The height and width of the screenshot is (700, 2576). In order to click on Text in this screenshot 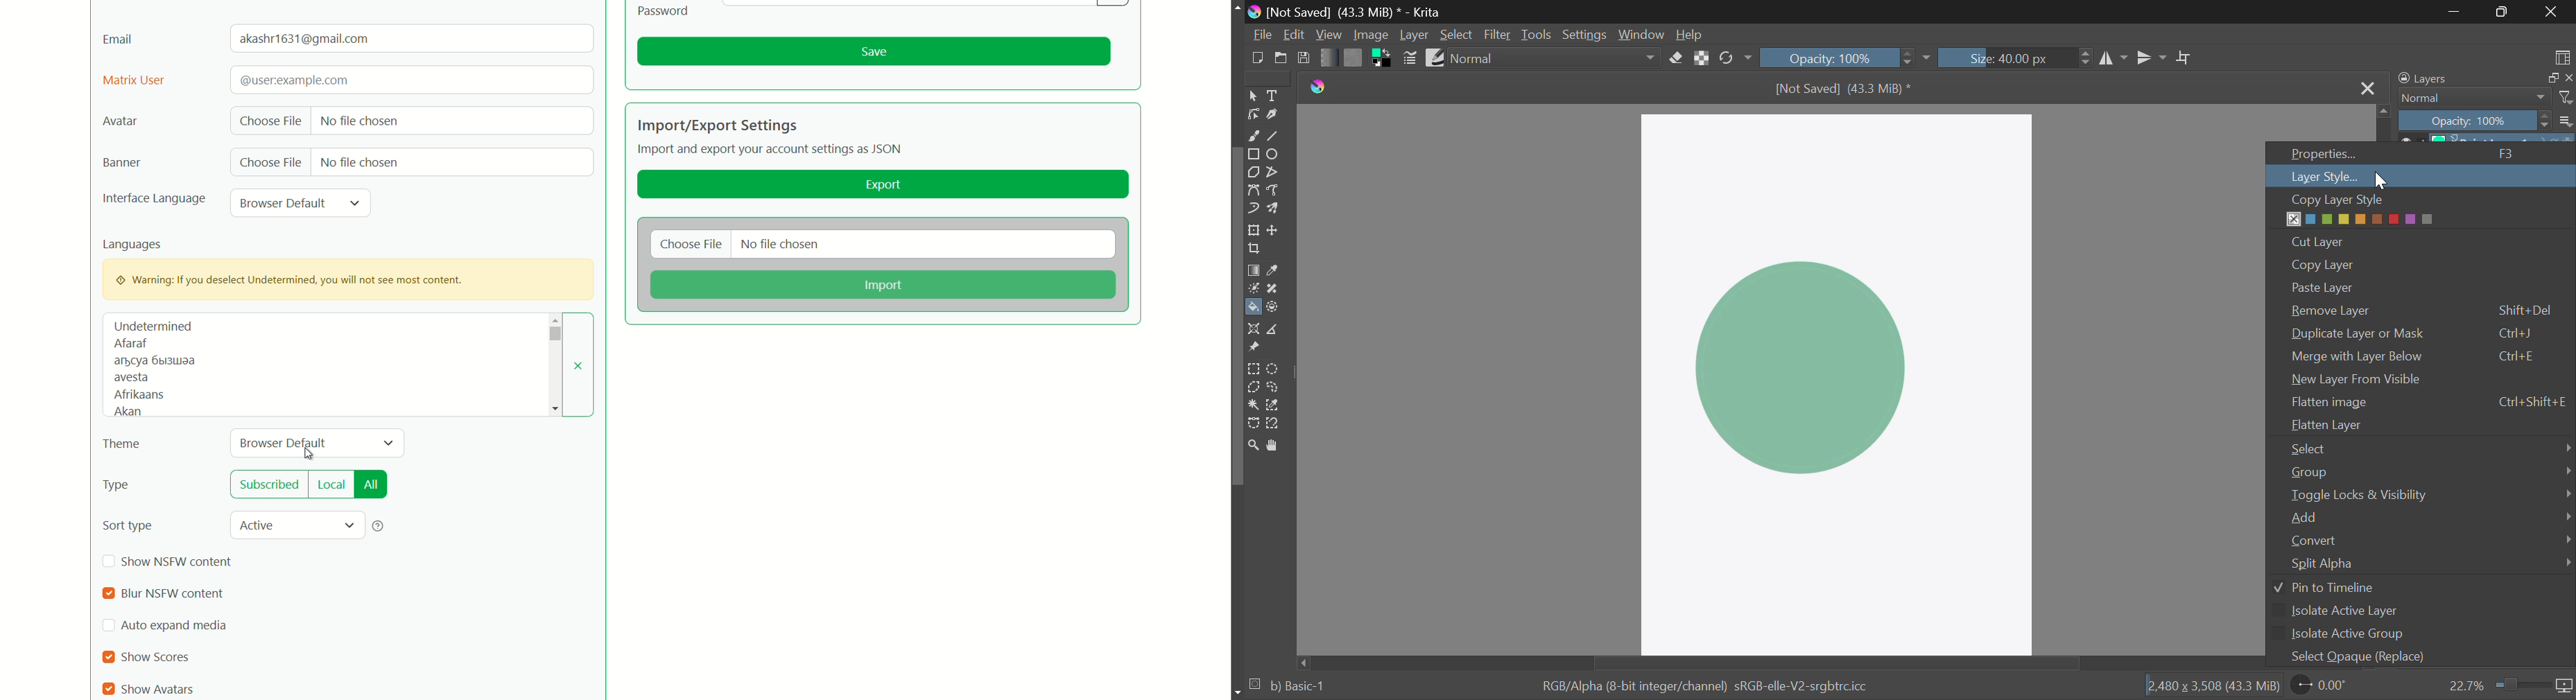, I will do `click(1272, 96)`.